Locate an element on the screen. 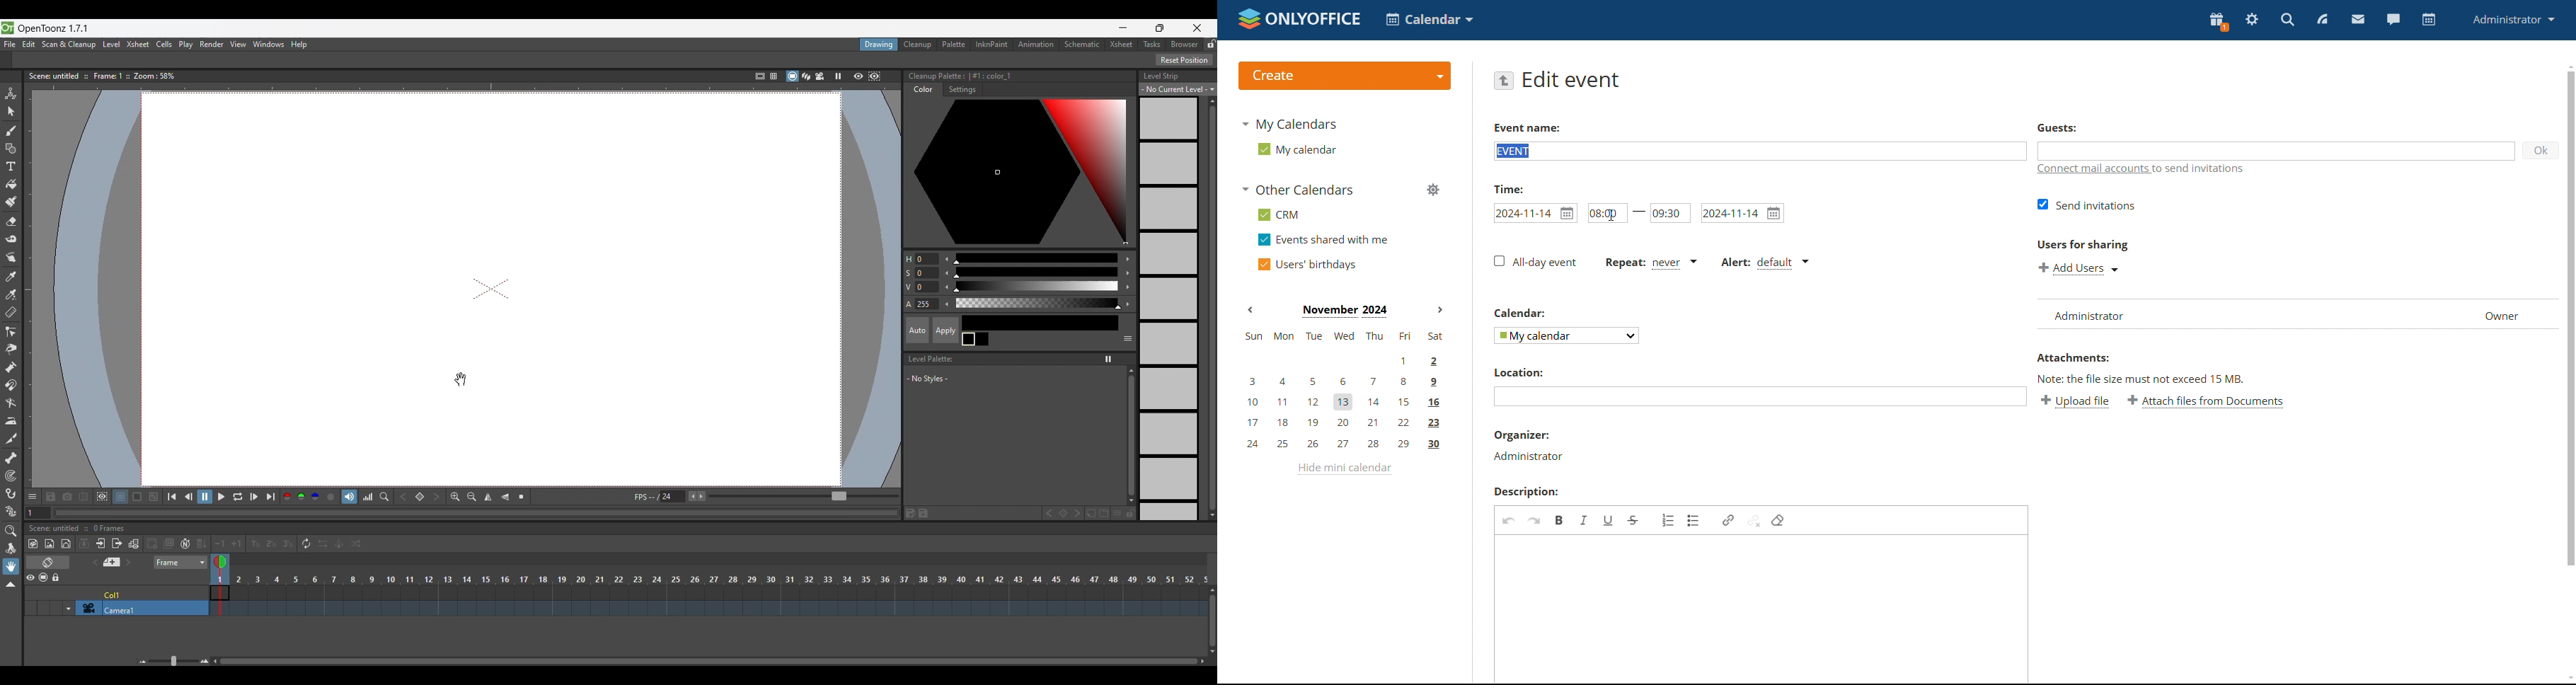 The width and height of the screenshot is (2576, 700). edit event is located at coordinates (1572, 80).